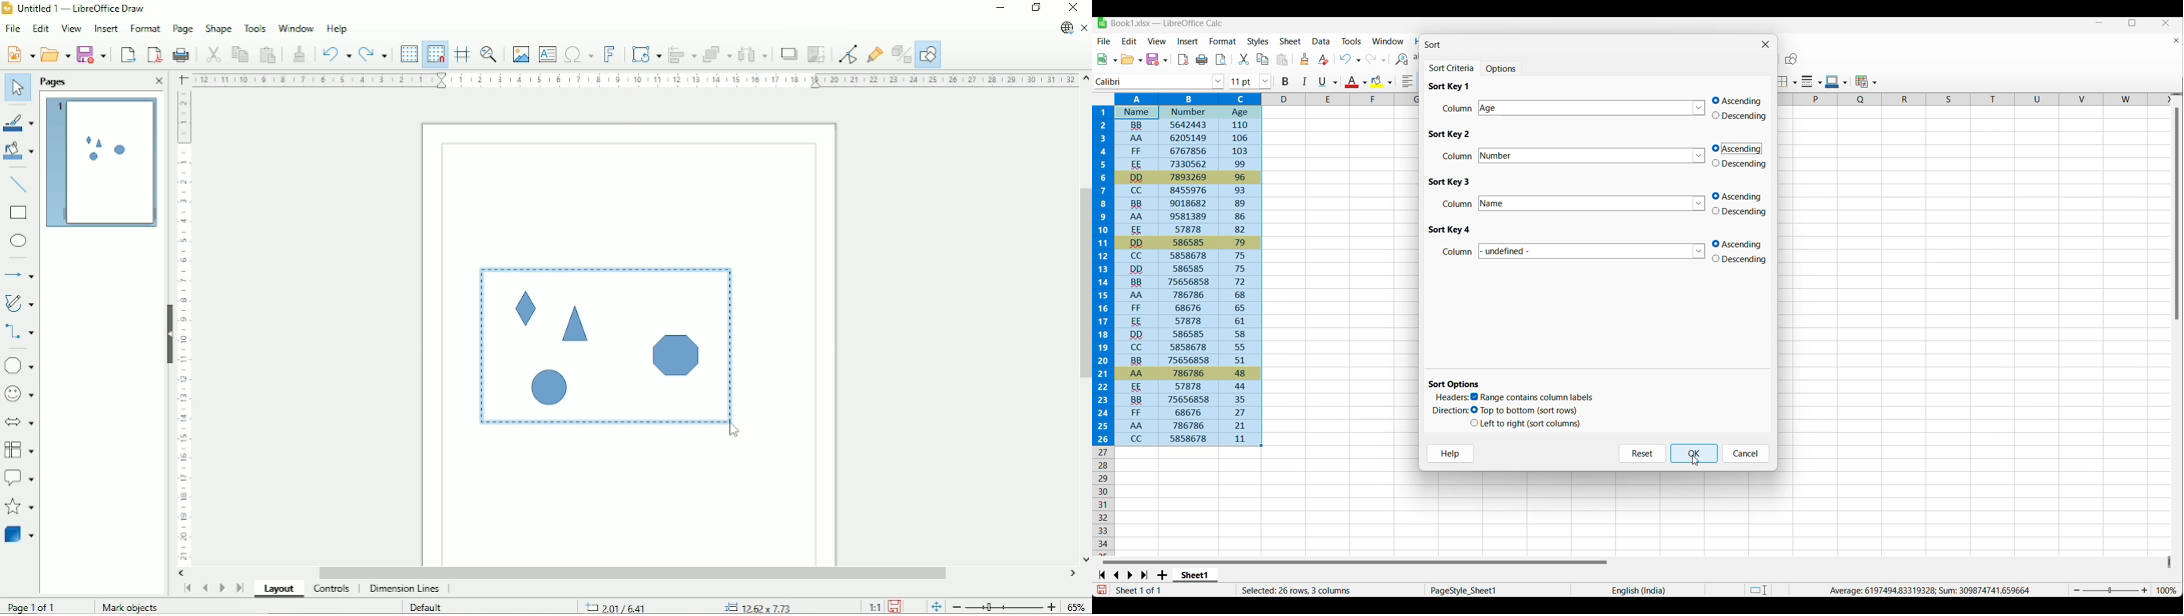 This screenshot has height=616, width=2184. What do you see at coordinates (610, 54) in the screenshot?
I see `insert fontwork text` at bounding box center [610, 54].